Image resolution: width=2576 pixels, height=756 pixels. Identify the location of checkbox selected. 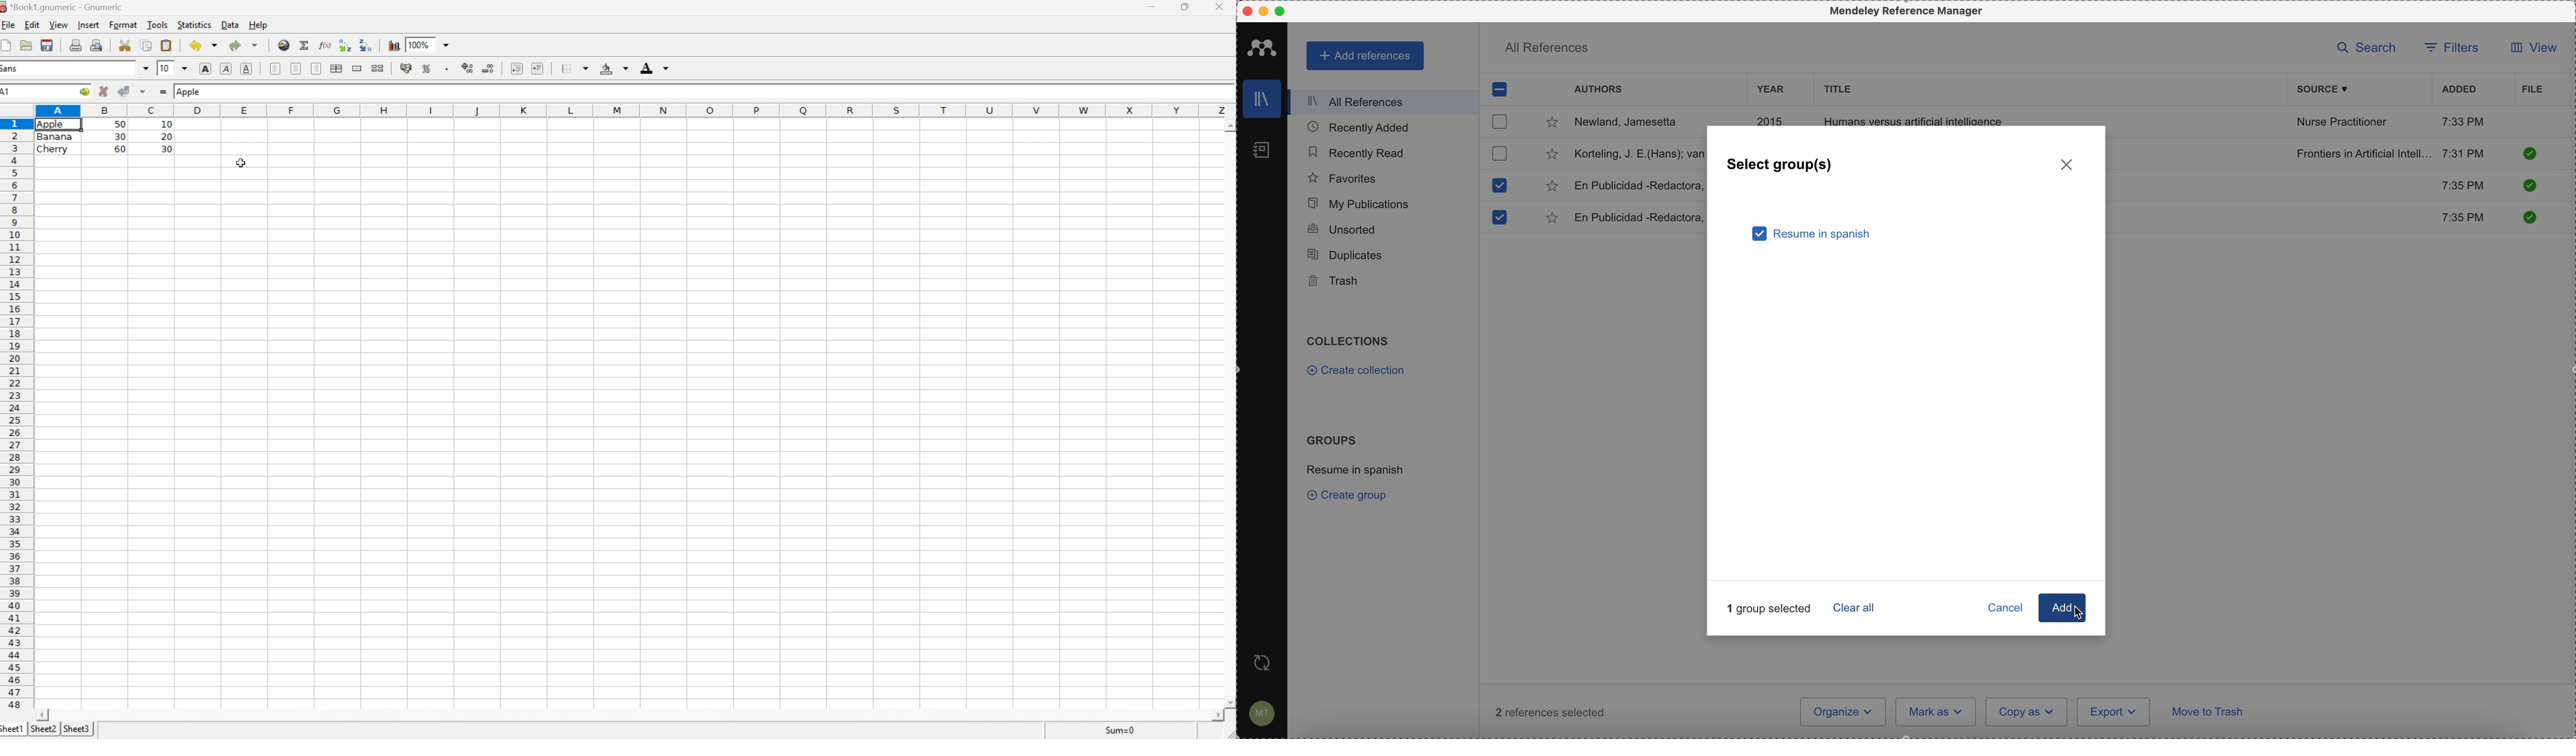
(1498, 218).